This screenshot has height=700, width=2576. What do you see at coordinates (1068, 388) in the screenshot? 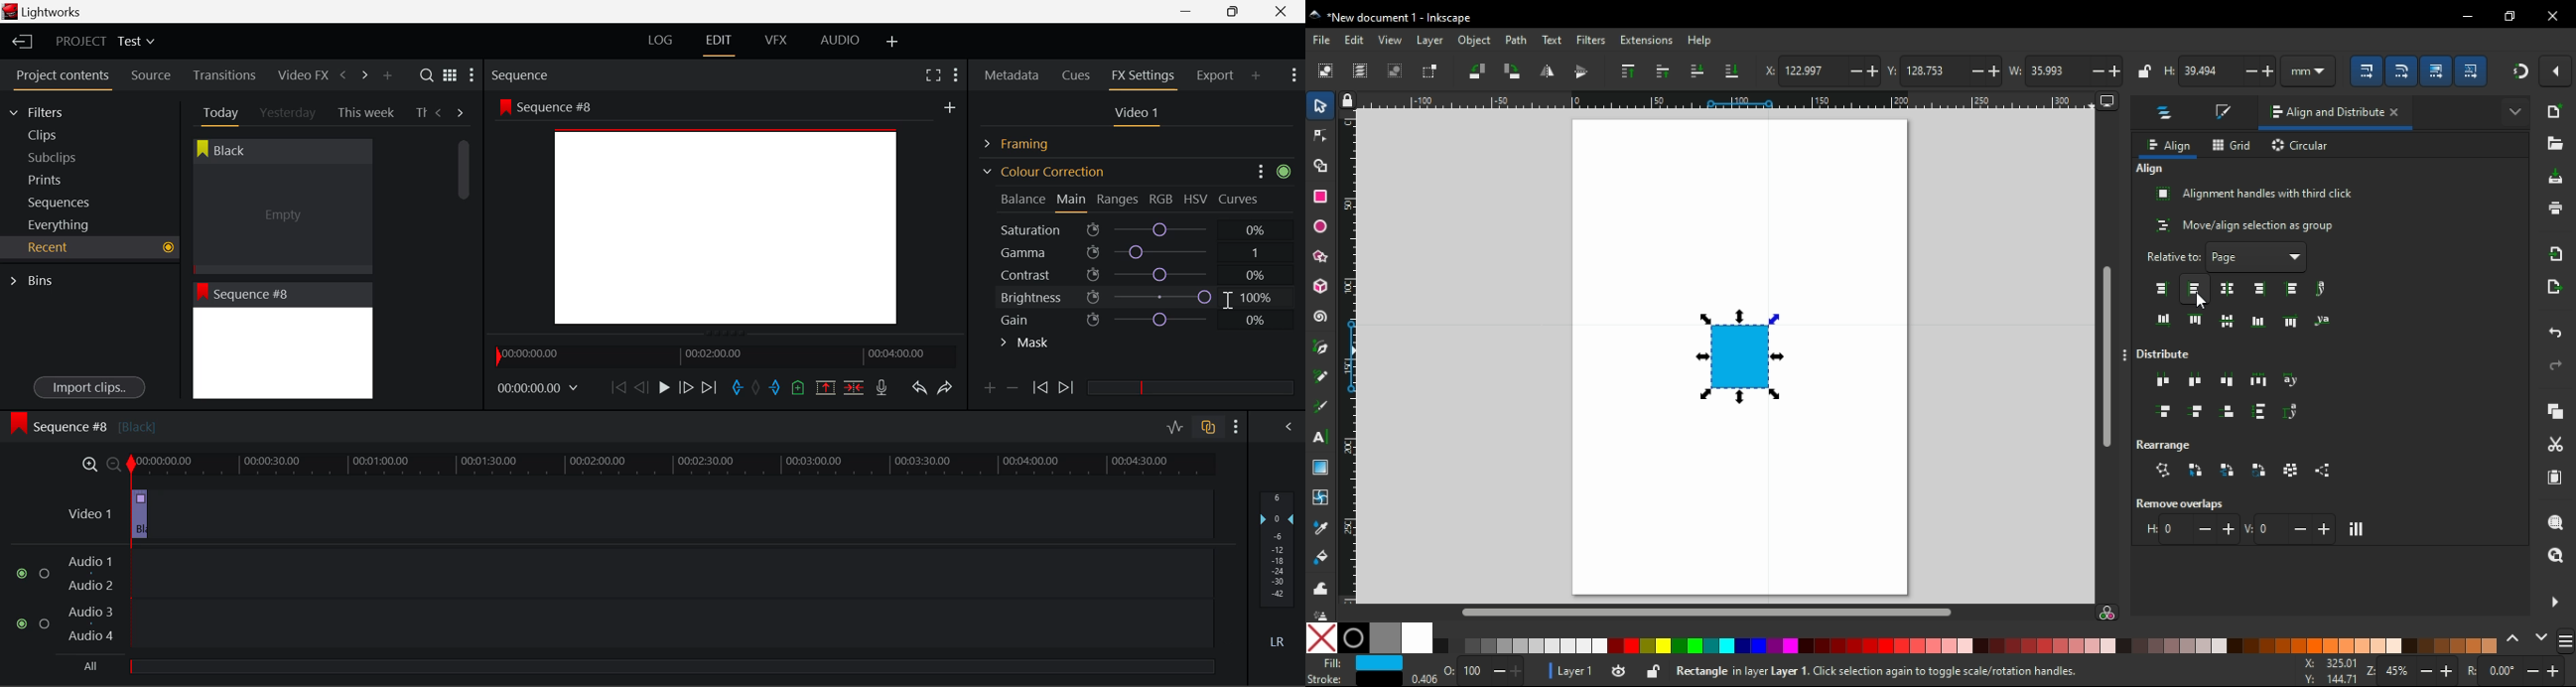
I see `Next keyframe` at bounding box center [1068, 388].